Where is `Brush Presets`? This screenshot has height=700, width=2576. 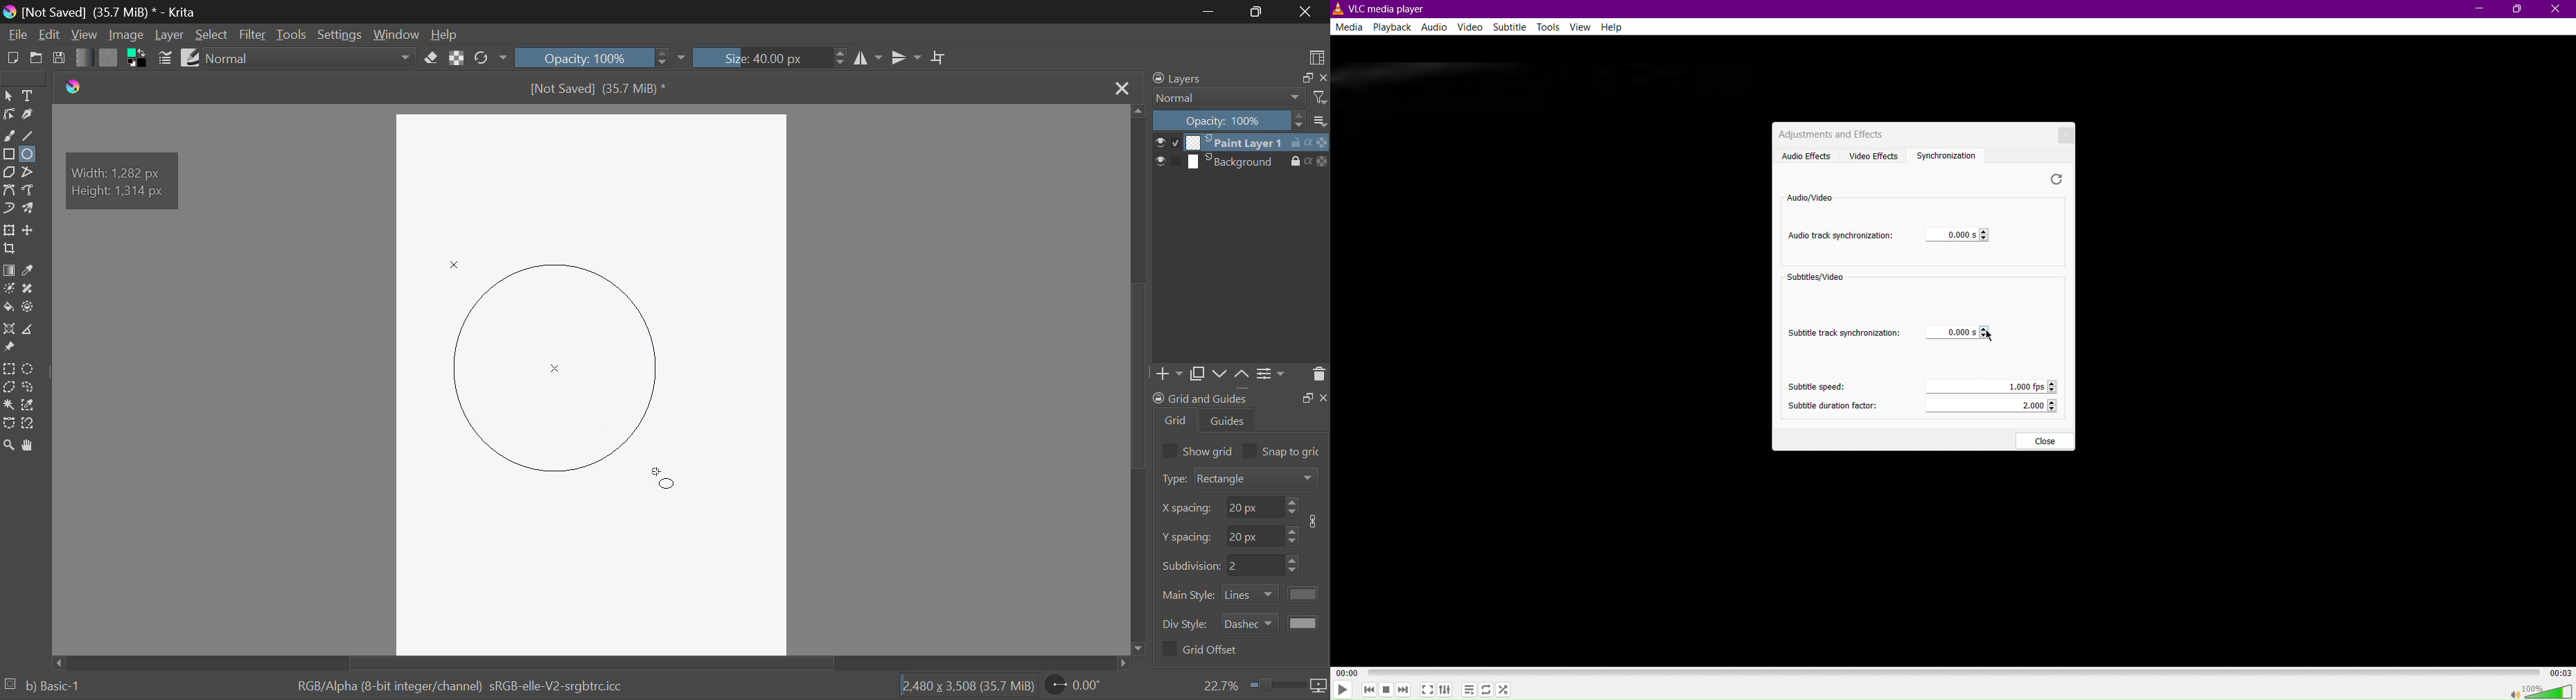
Brush Presets is located at coordinates (191, 57).